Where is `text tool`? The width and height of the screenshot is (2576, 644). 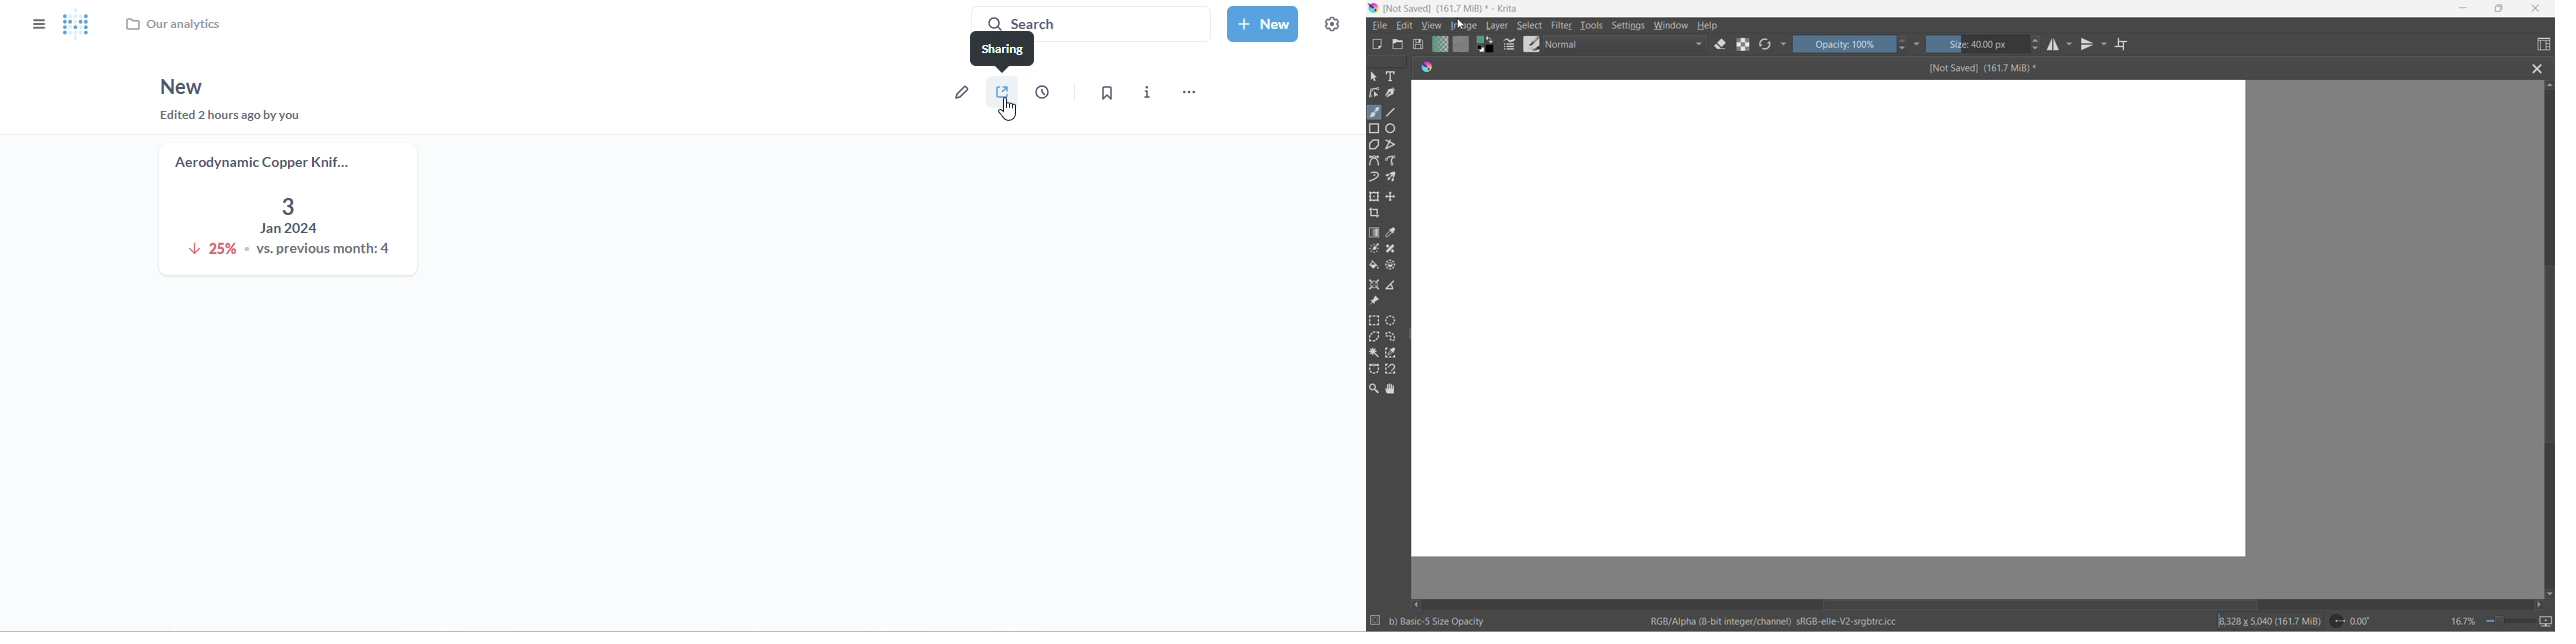
text tool is located at coordinates (1393, 77).